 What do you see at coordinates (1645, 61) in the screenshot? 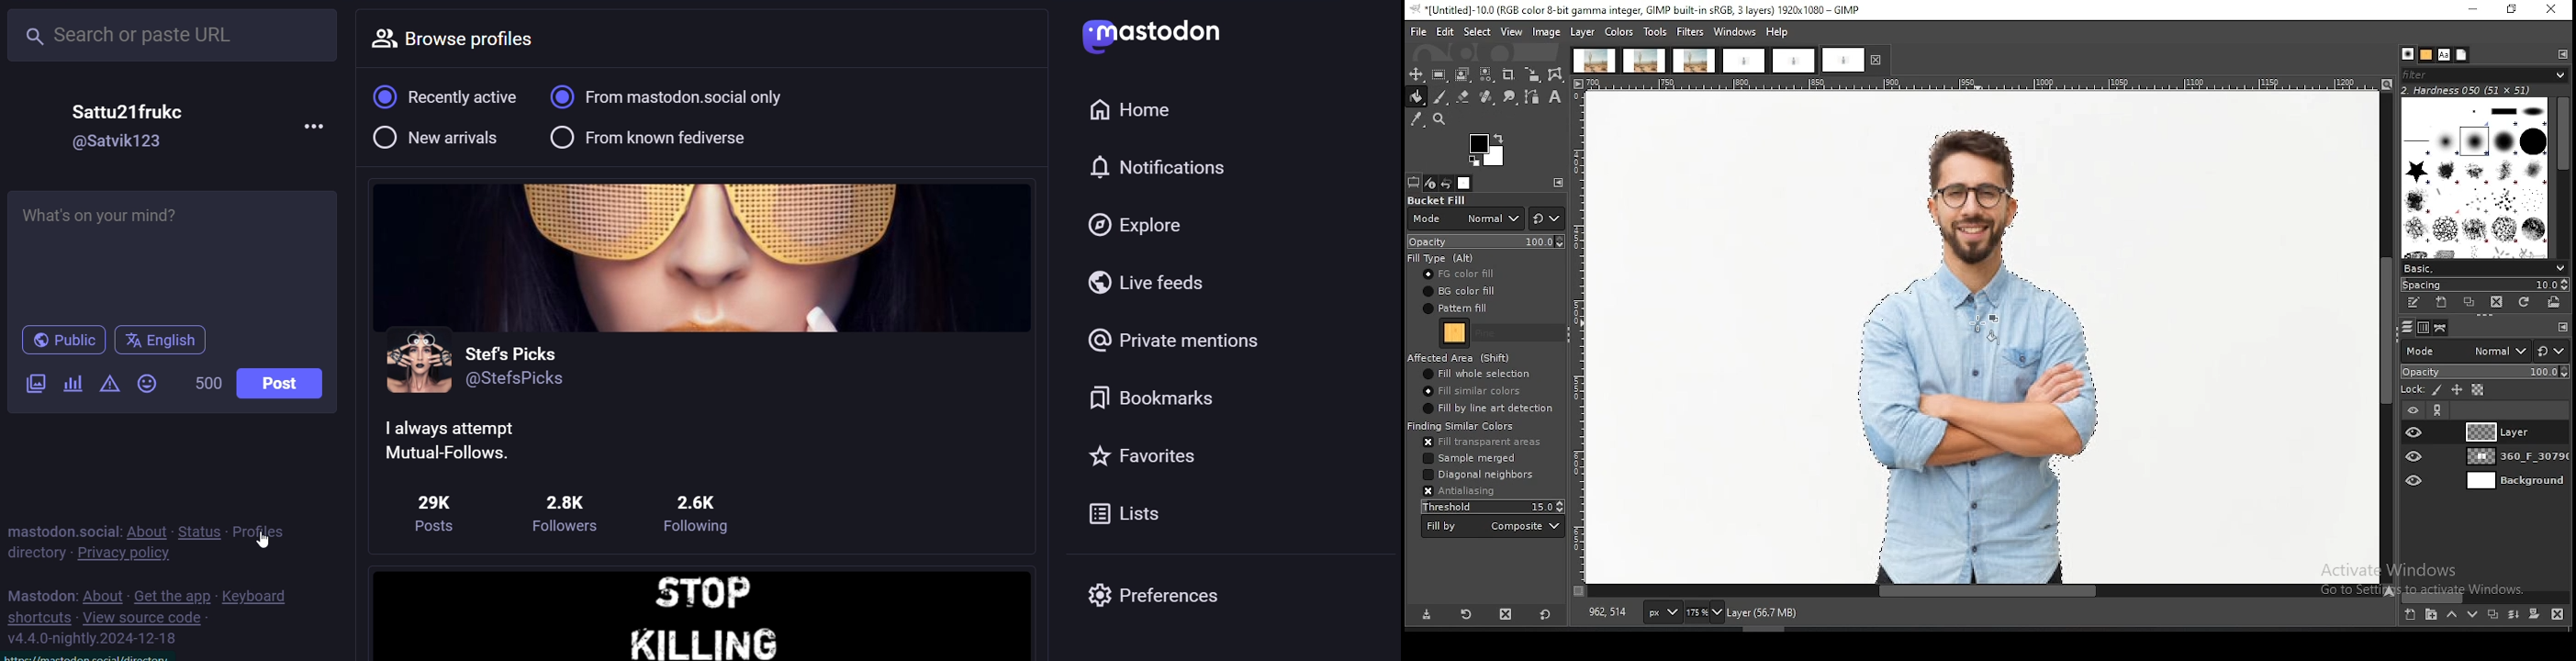
I see `project tab` at bounding box center [1645, 61].